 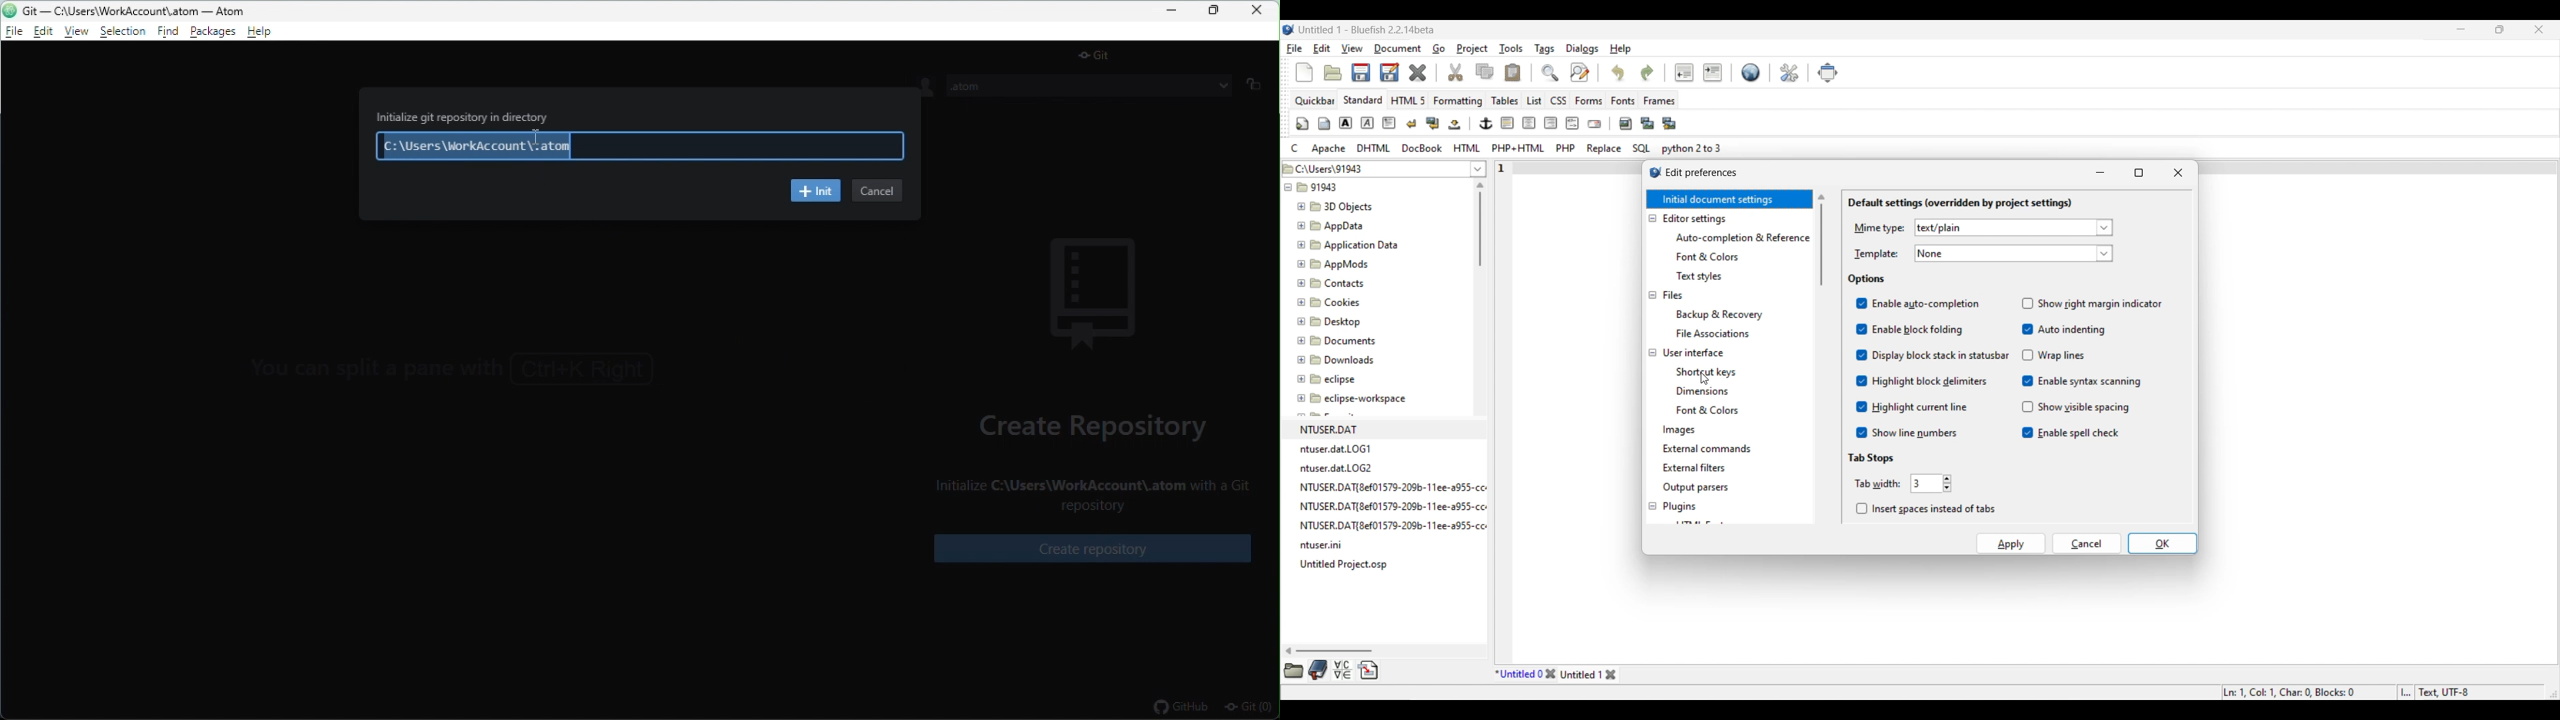 I want to click on INTUSER.DAT{8¢f01579-209b-11ee-a955-cc:, so click(x=1401, y=506).